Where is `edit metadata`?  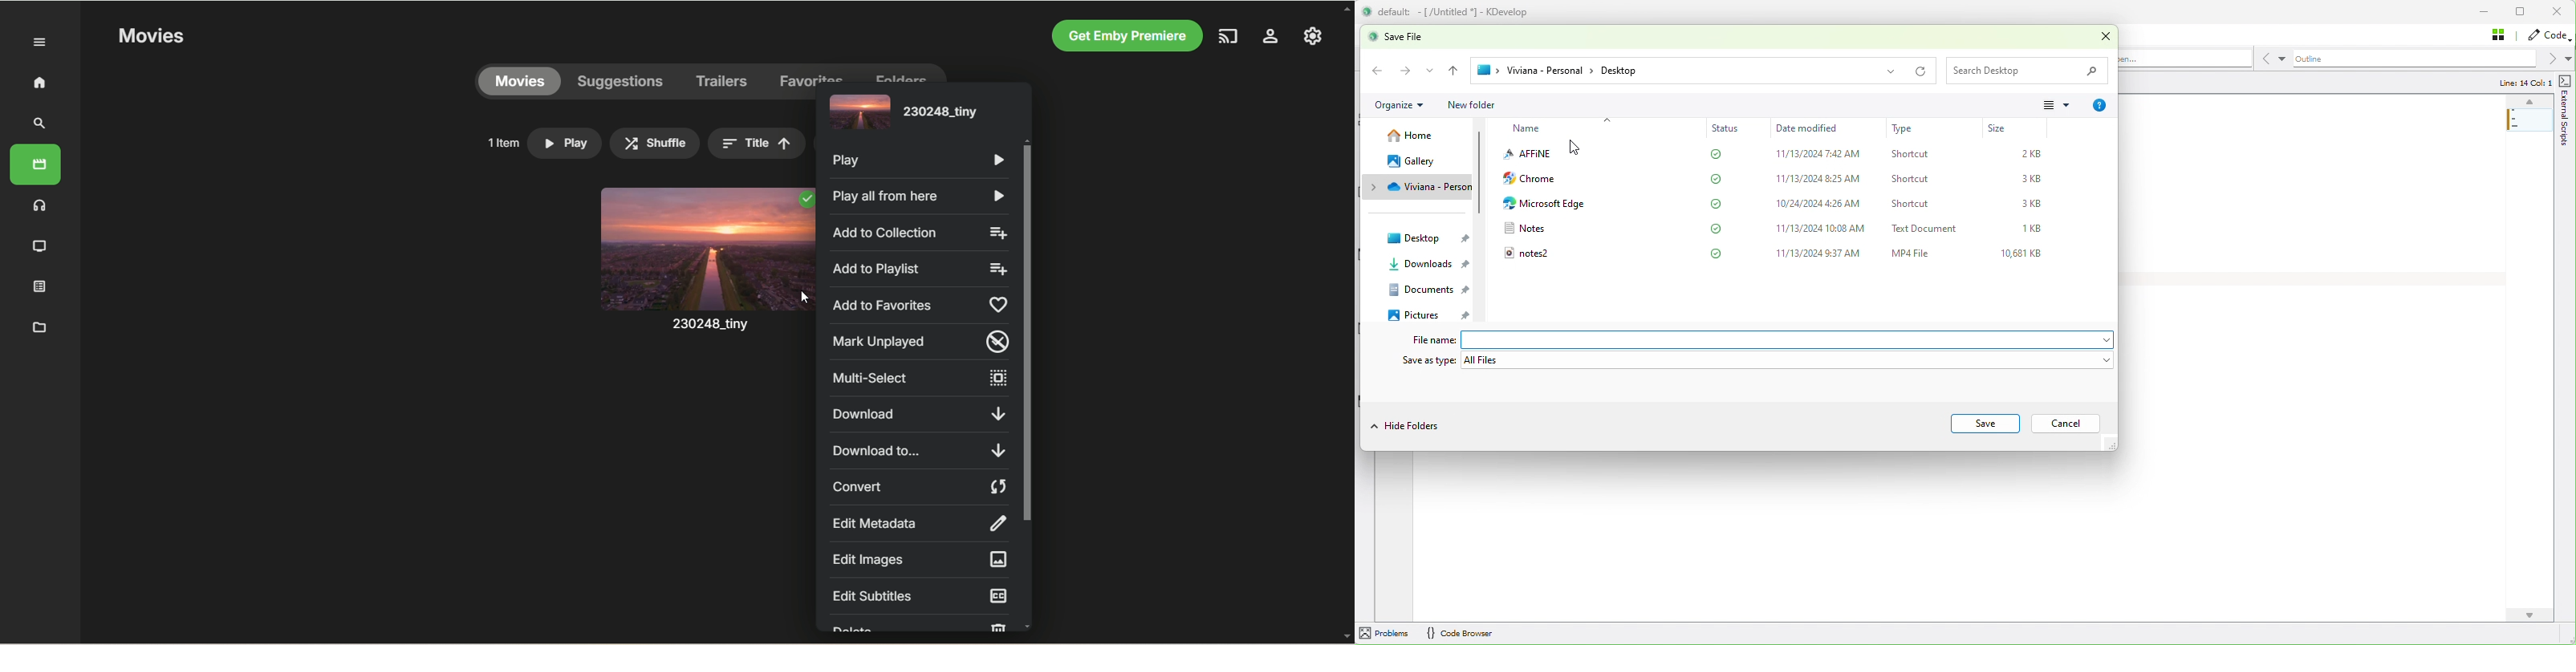
edit metadata is located at coordinates (918, 523).